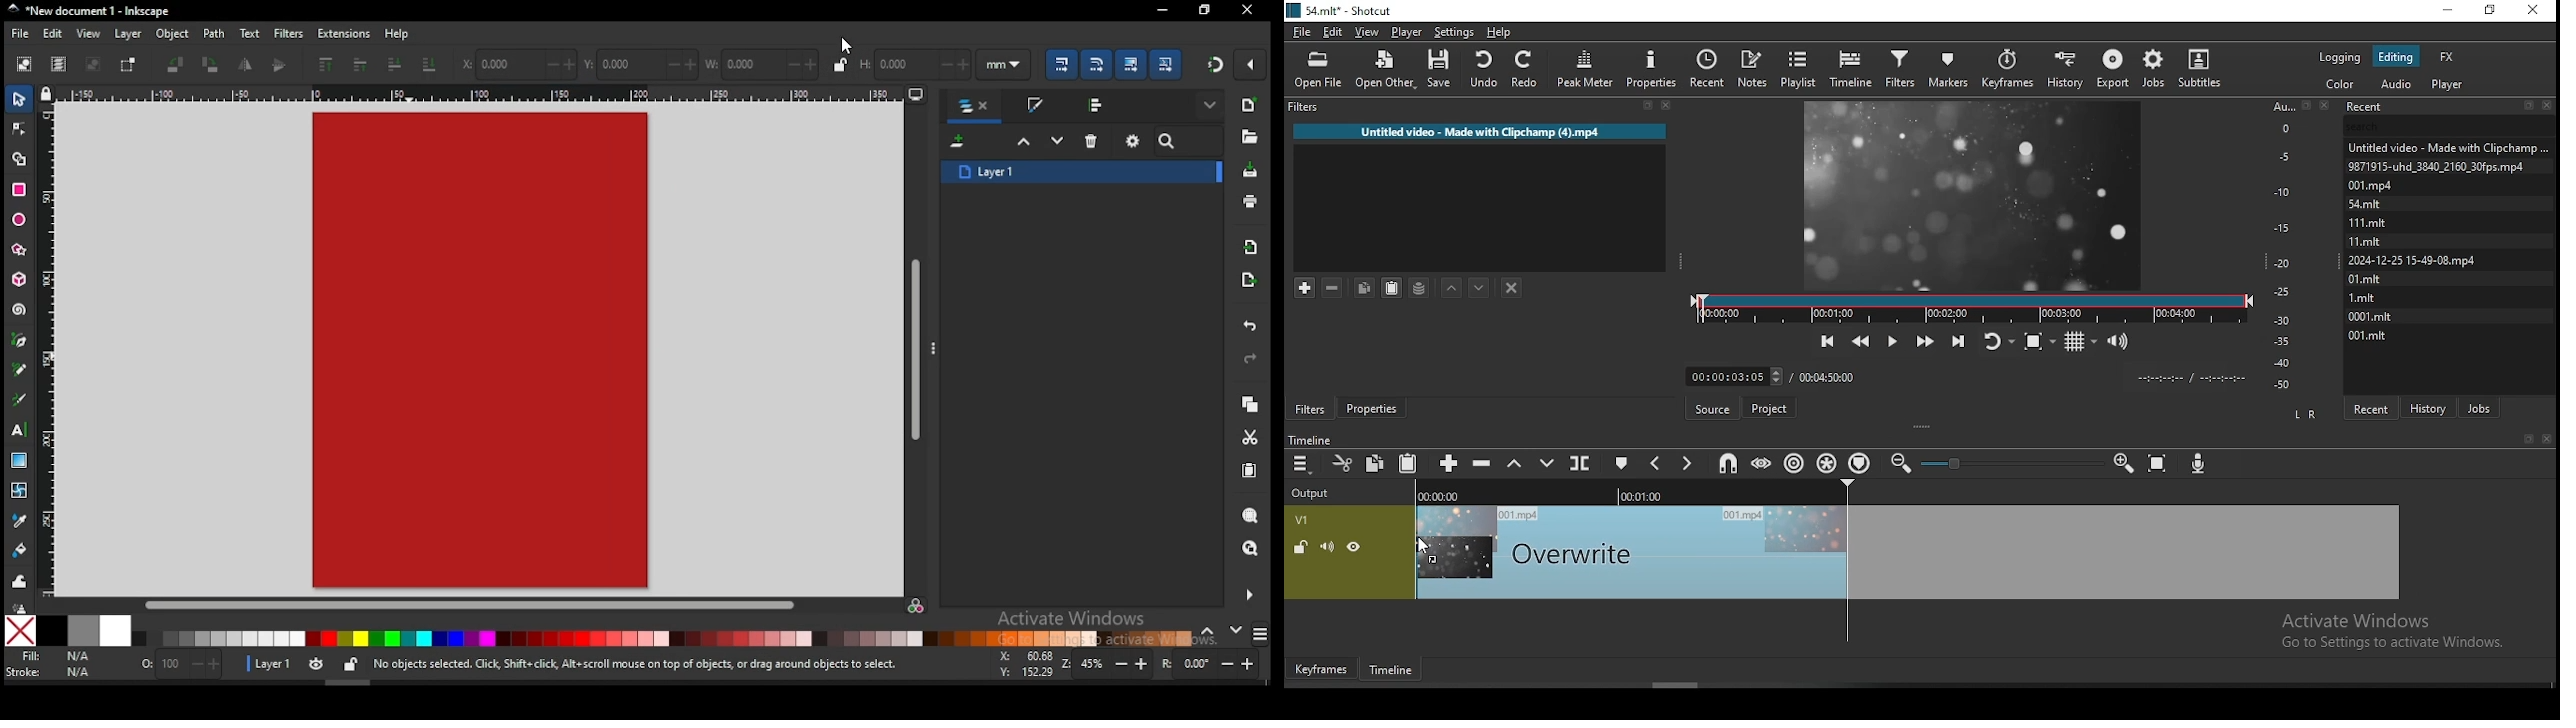  I want to click on shortcuts and notifications, so click(634, 665).